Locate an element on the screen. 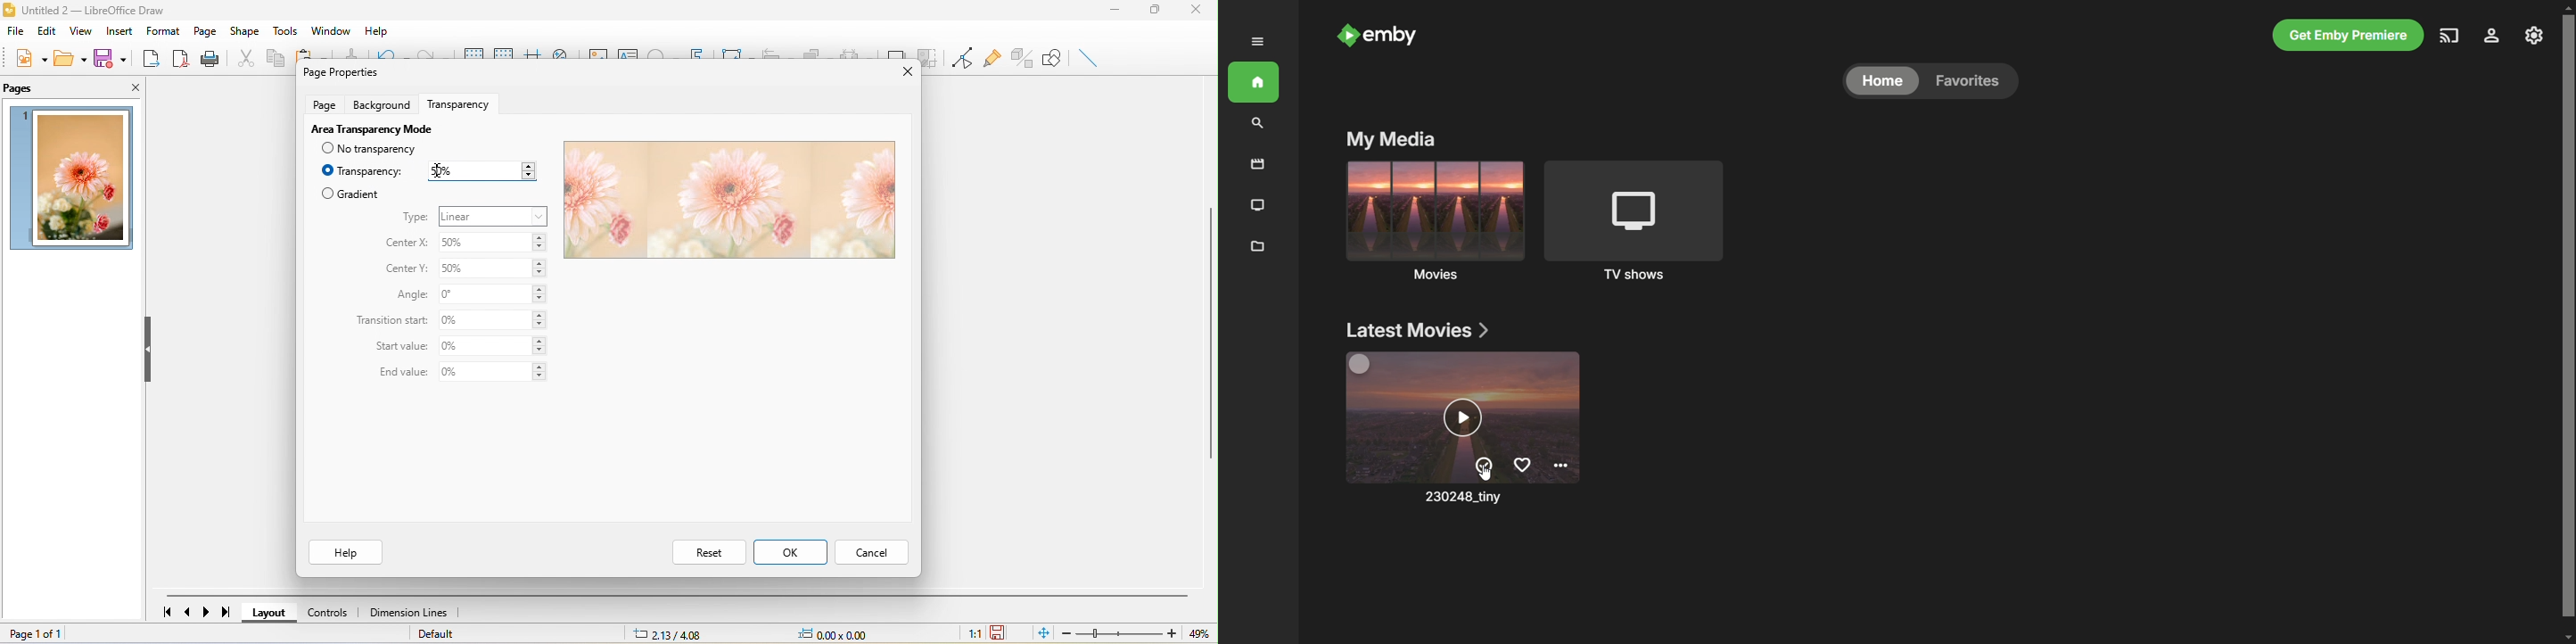  edit is located at coordinates (48, 30).